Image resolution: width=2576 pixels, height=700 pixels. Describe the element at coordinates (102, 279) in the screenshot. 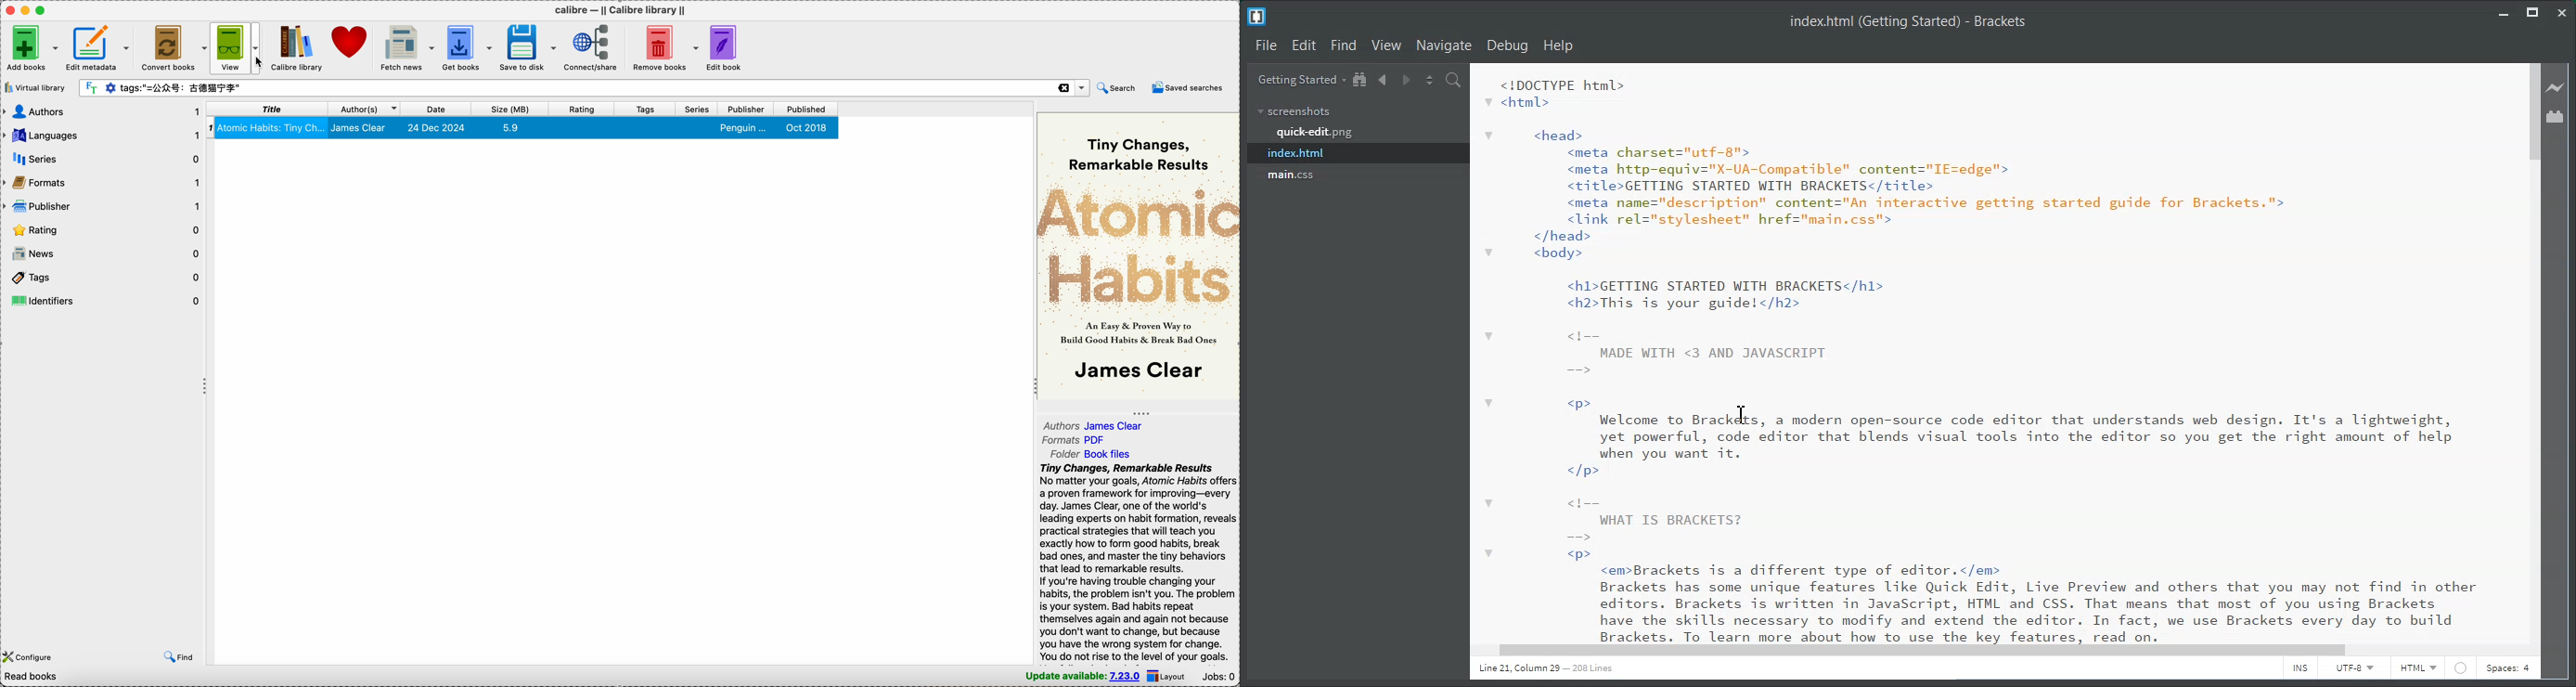

I see `tags` at that location.